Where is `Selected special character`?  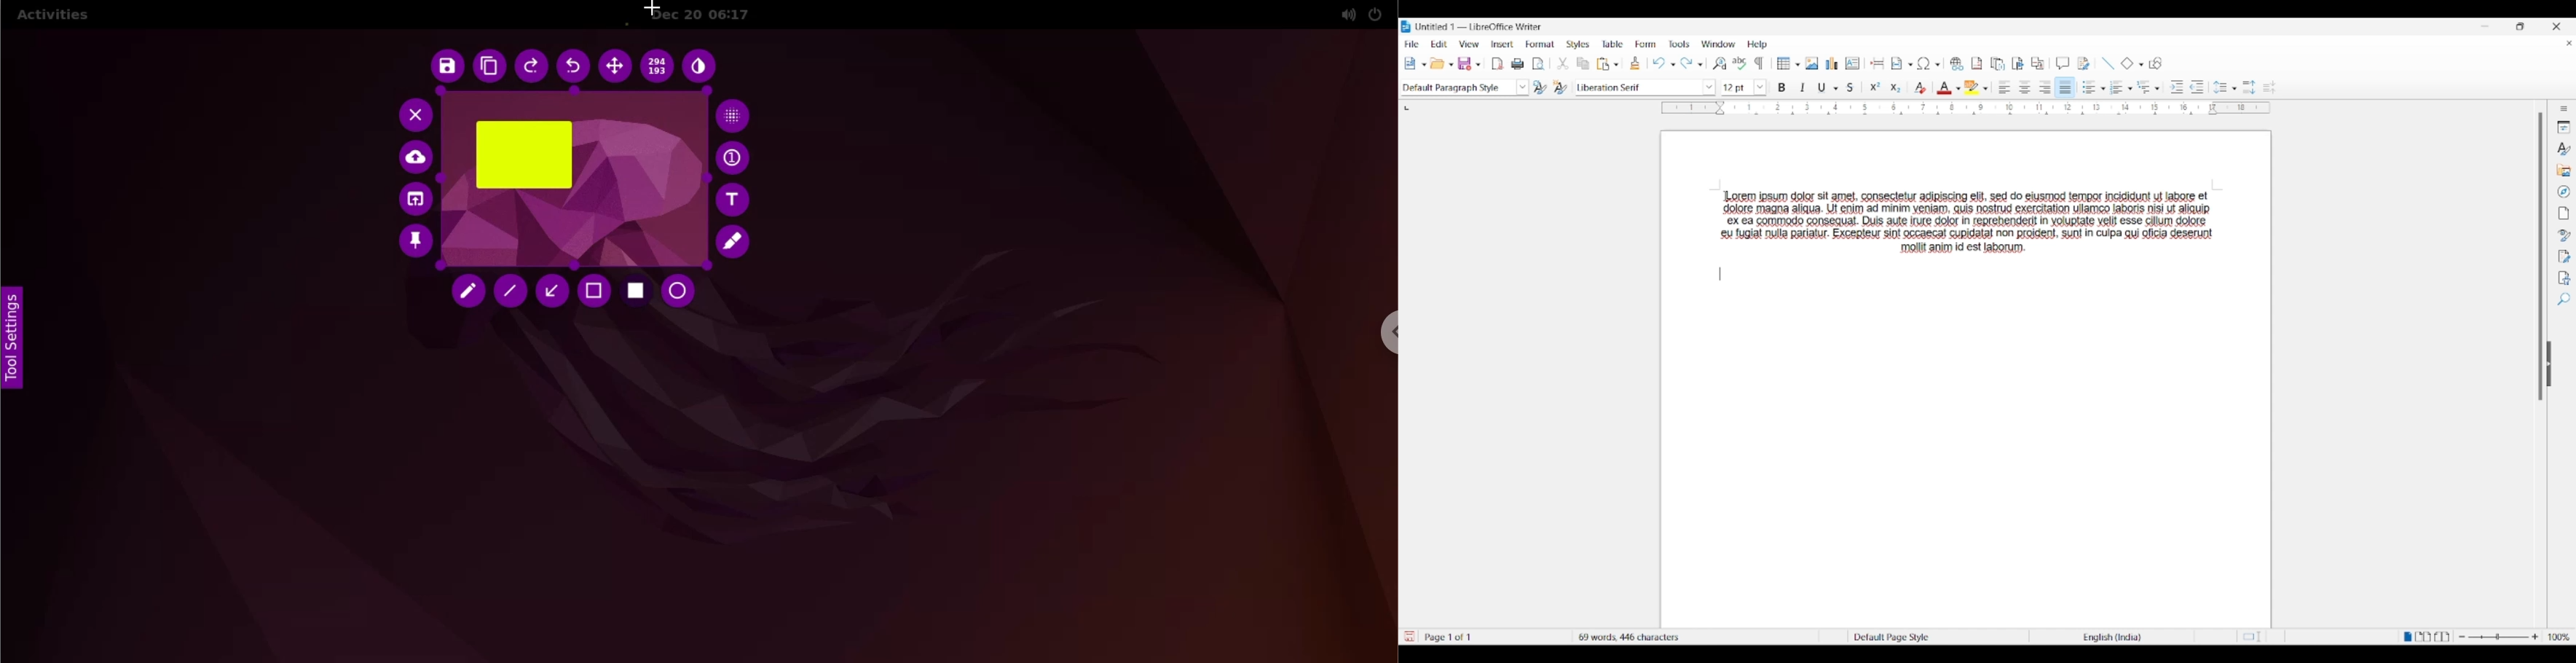 Selected special character is located at coordinates (1924, 63).